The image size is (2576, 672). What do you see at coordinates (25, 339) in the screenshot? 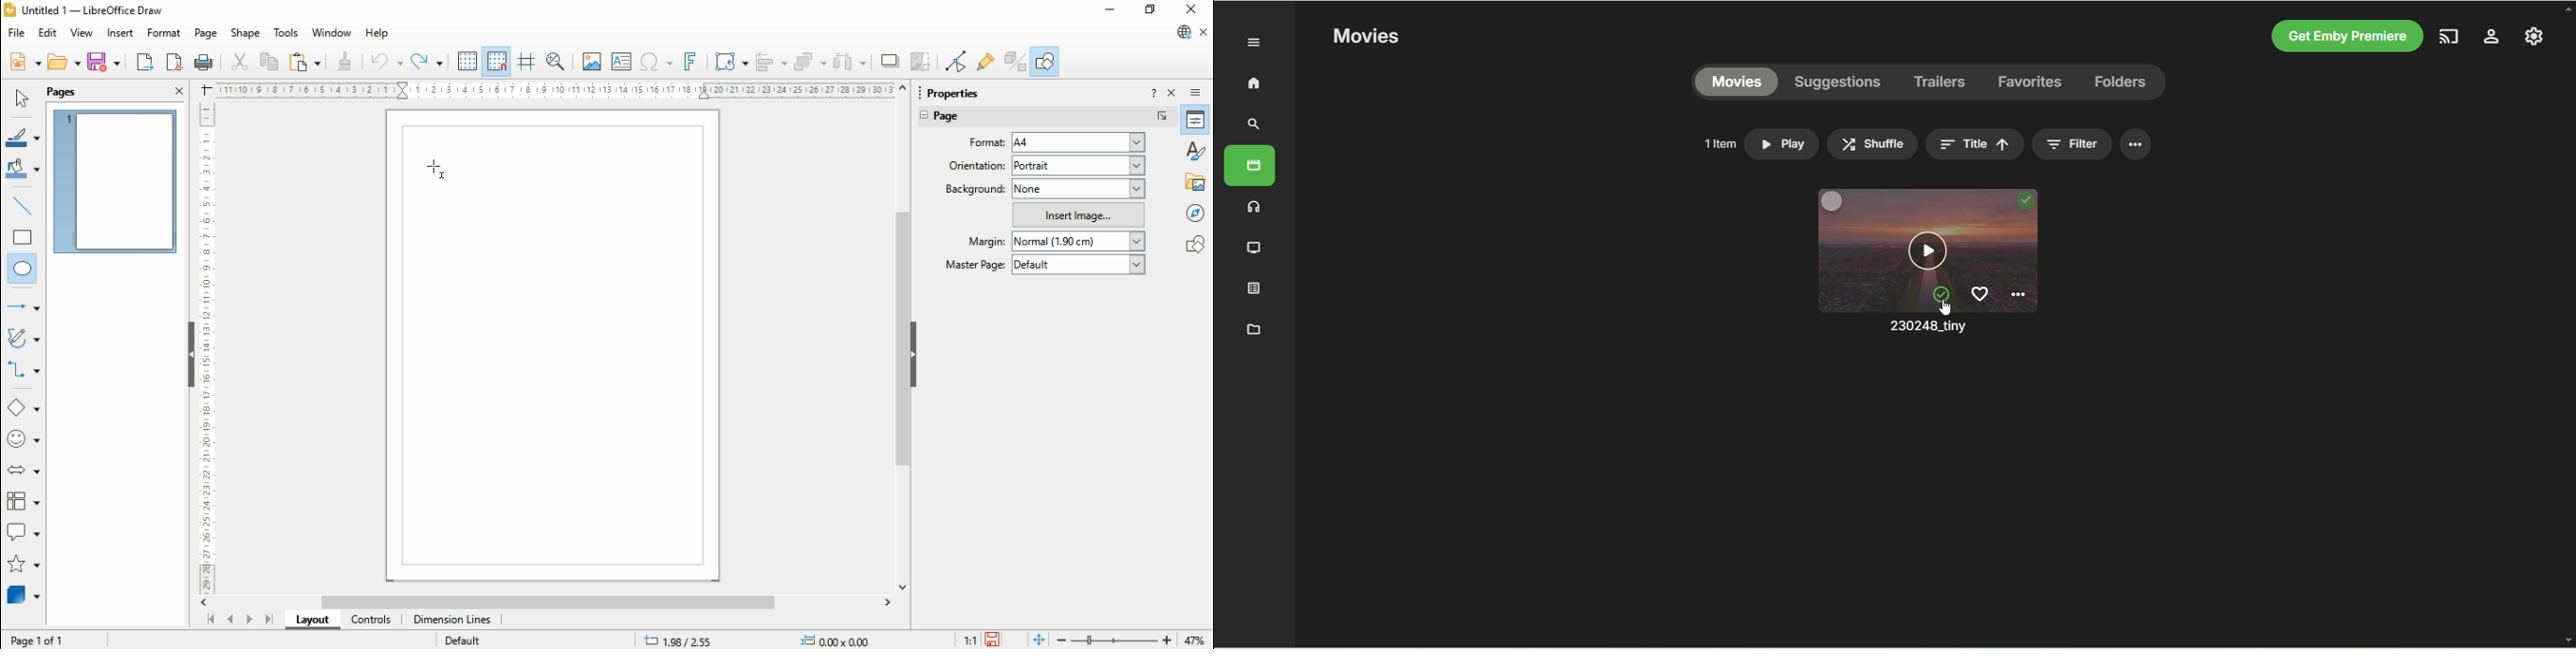
I see `curves and polygons` at bounding box center [25, 339].